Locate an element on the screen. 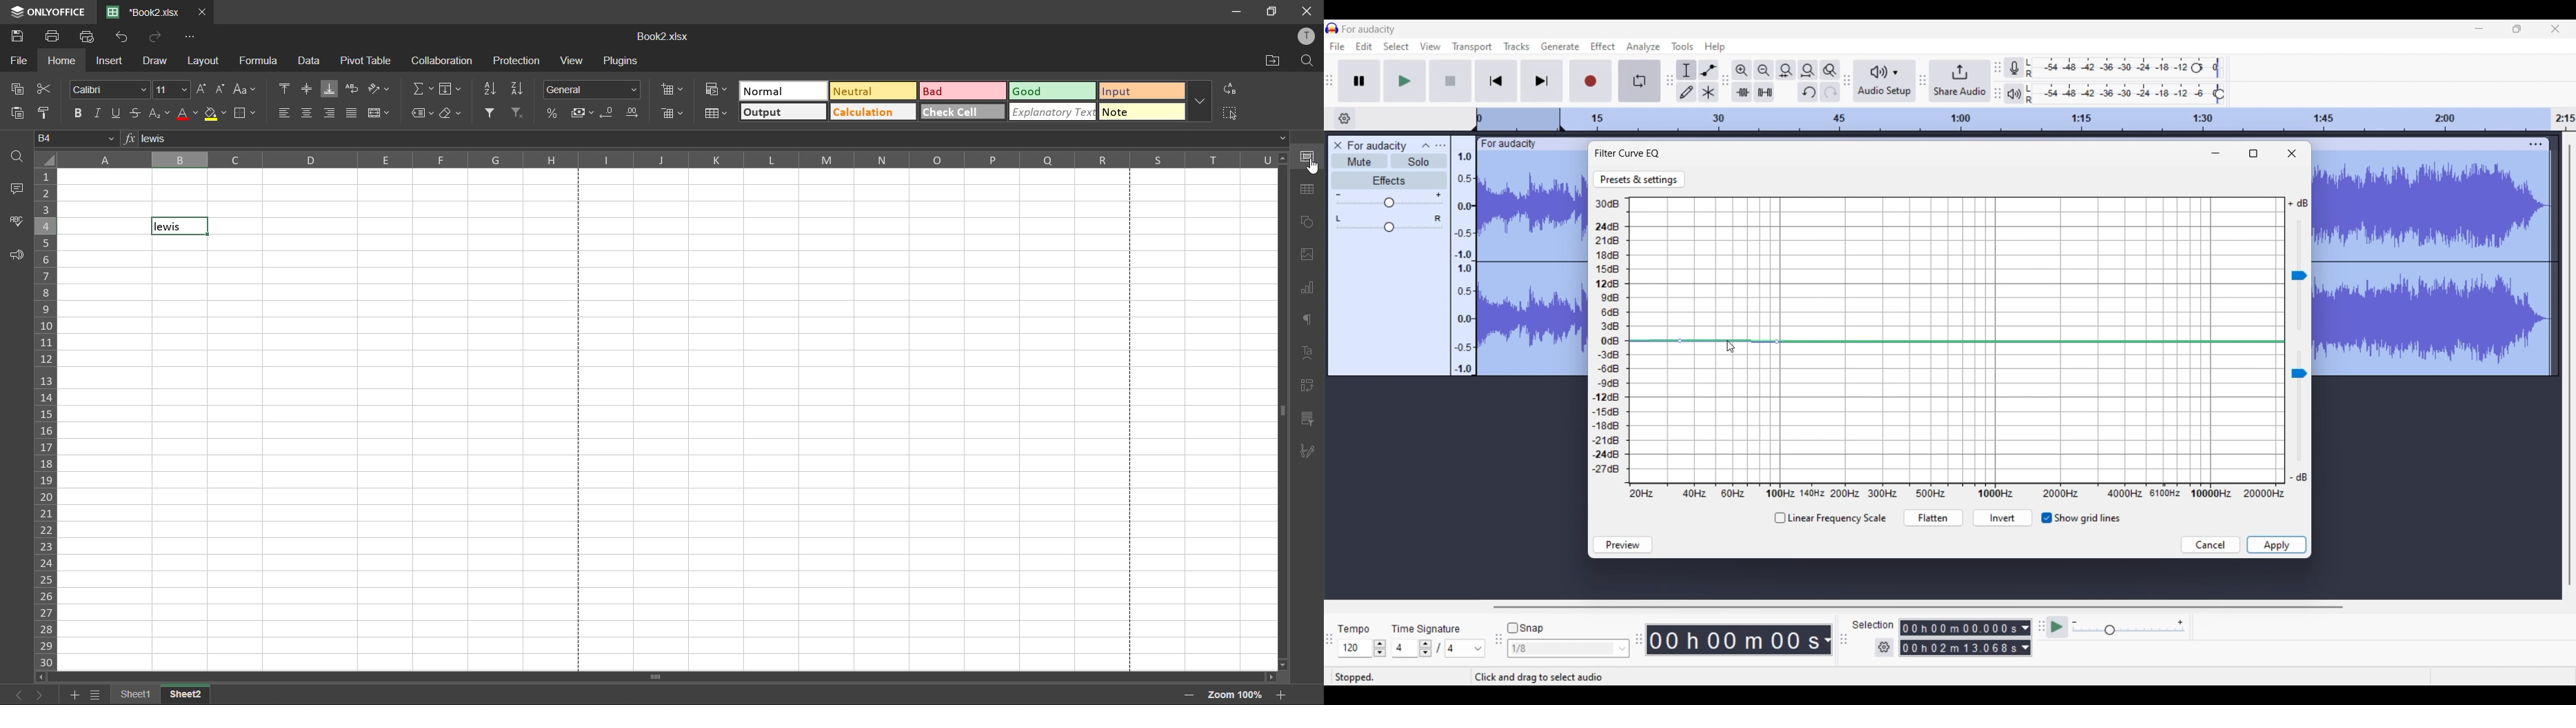 The image size is (2576, 728). TIme signature is located at coordinates (1427, 627).